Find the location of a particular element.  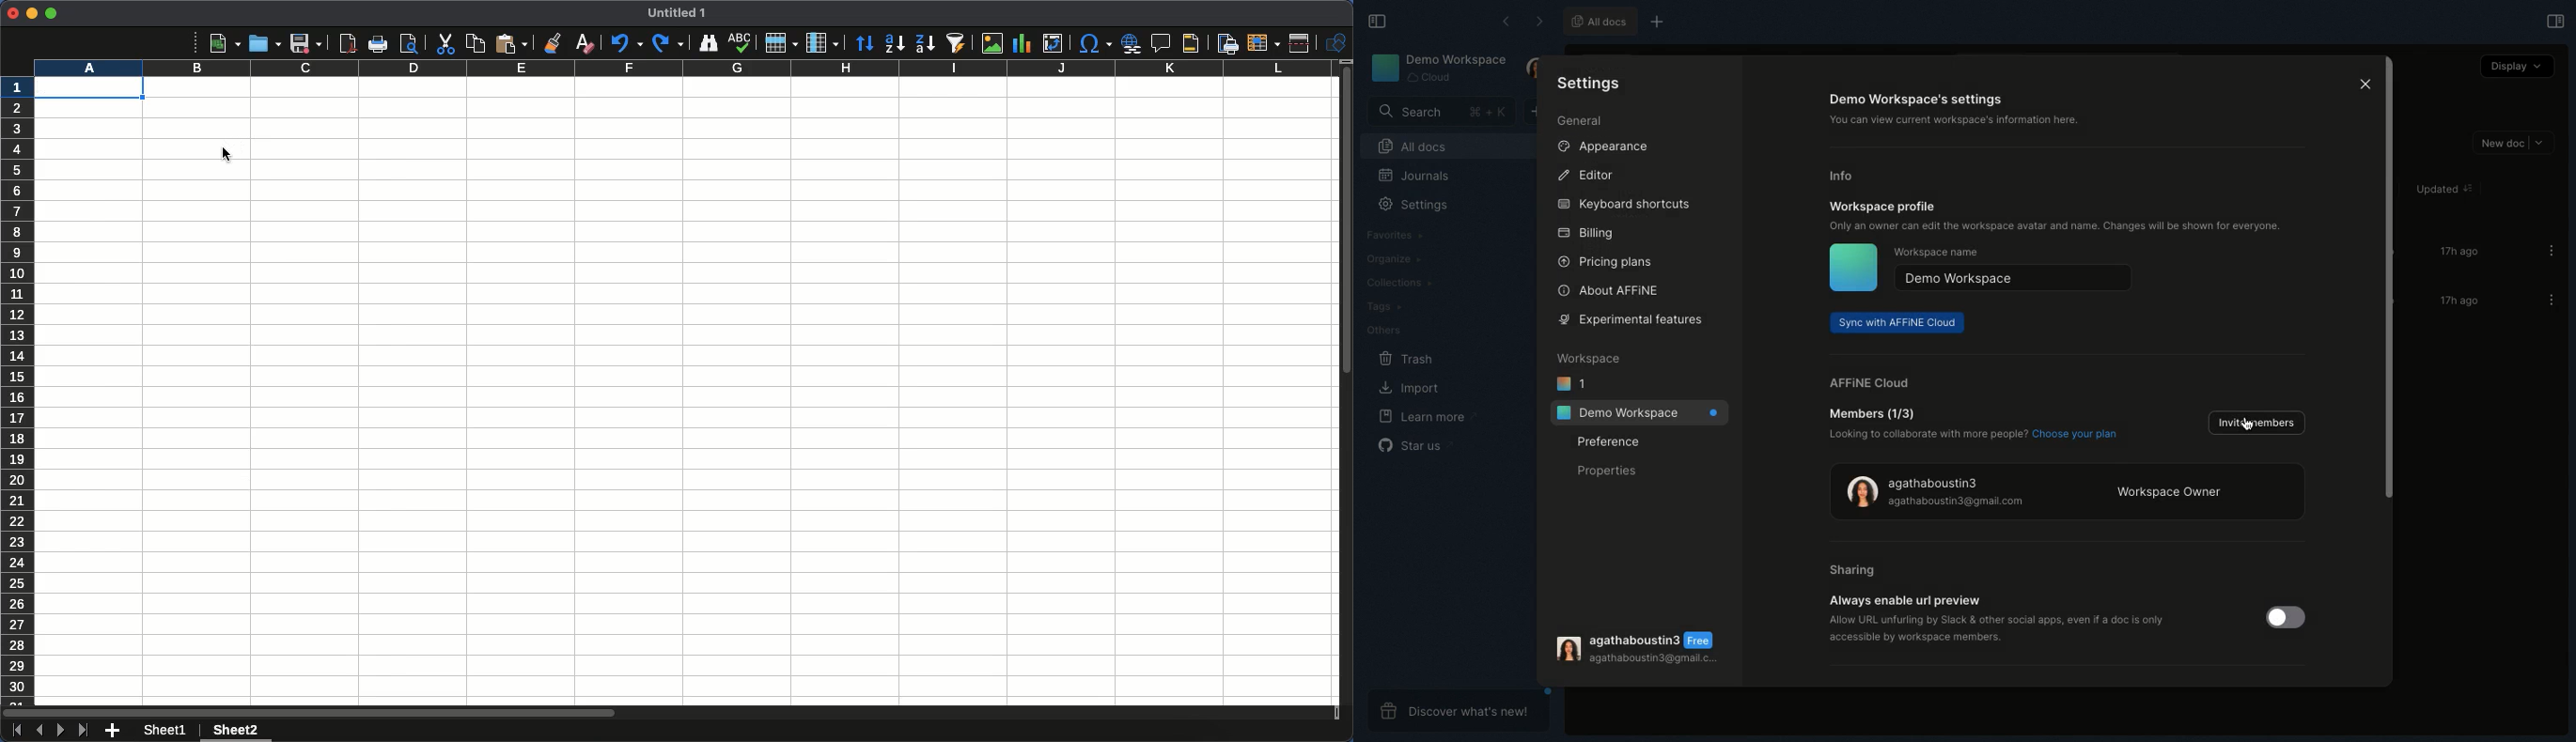

All docs is located at coordinates (1454, 146).